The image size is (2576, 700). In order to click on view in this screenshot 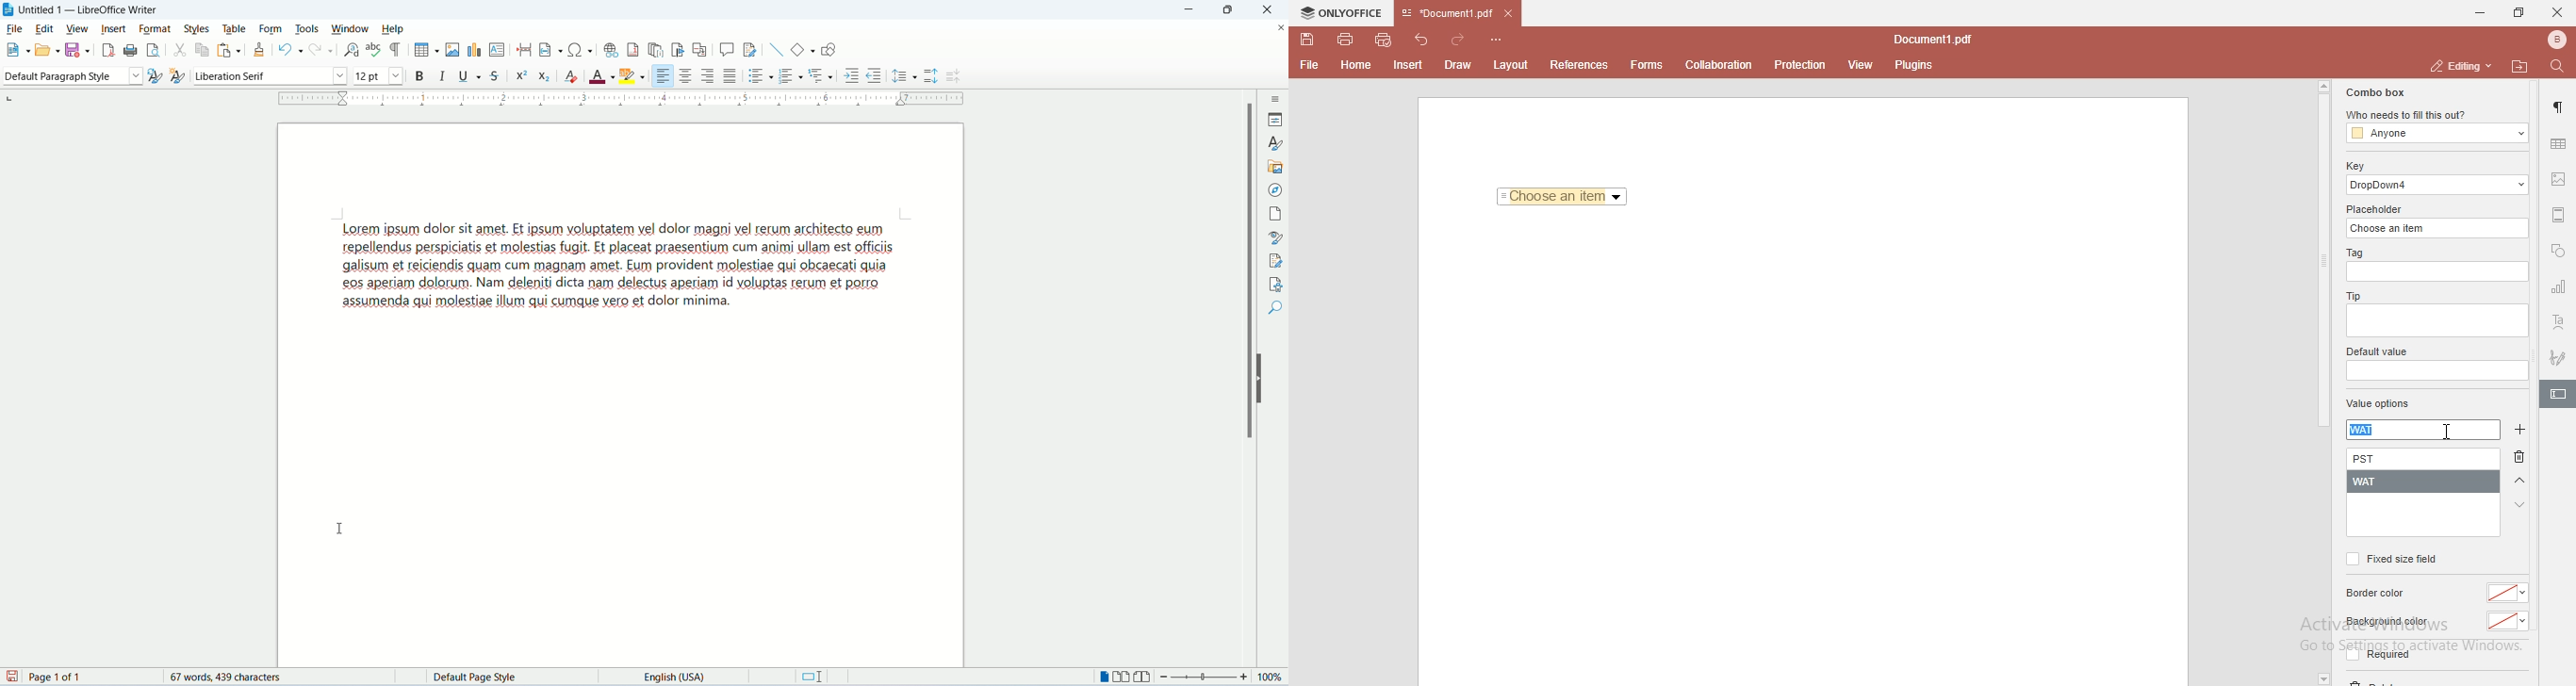, I will do `click(1862, 65)`.